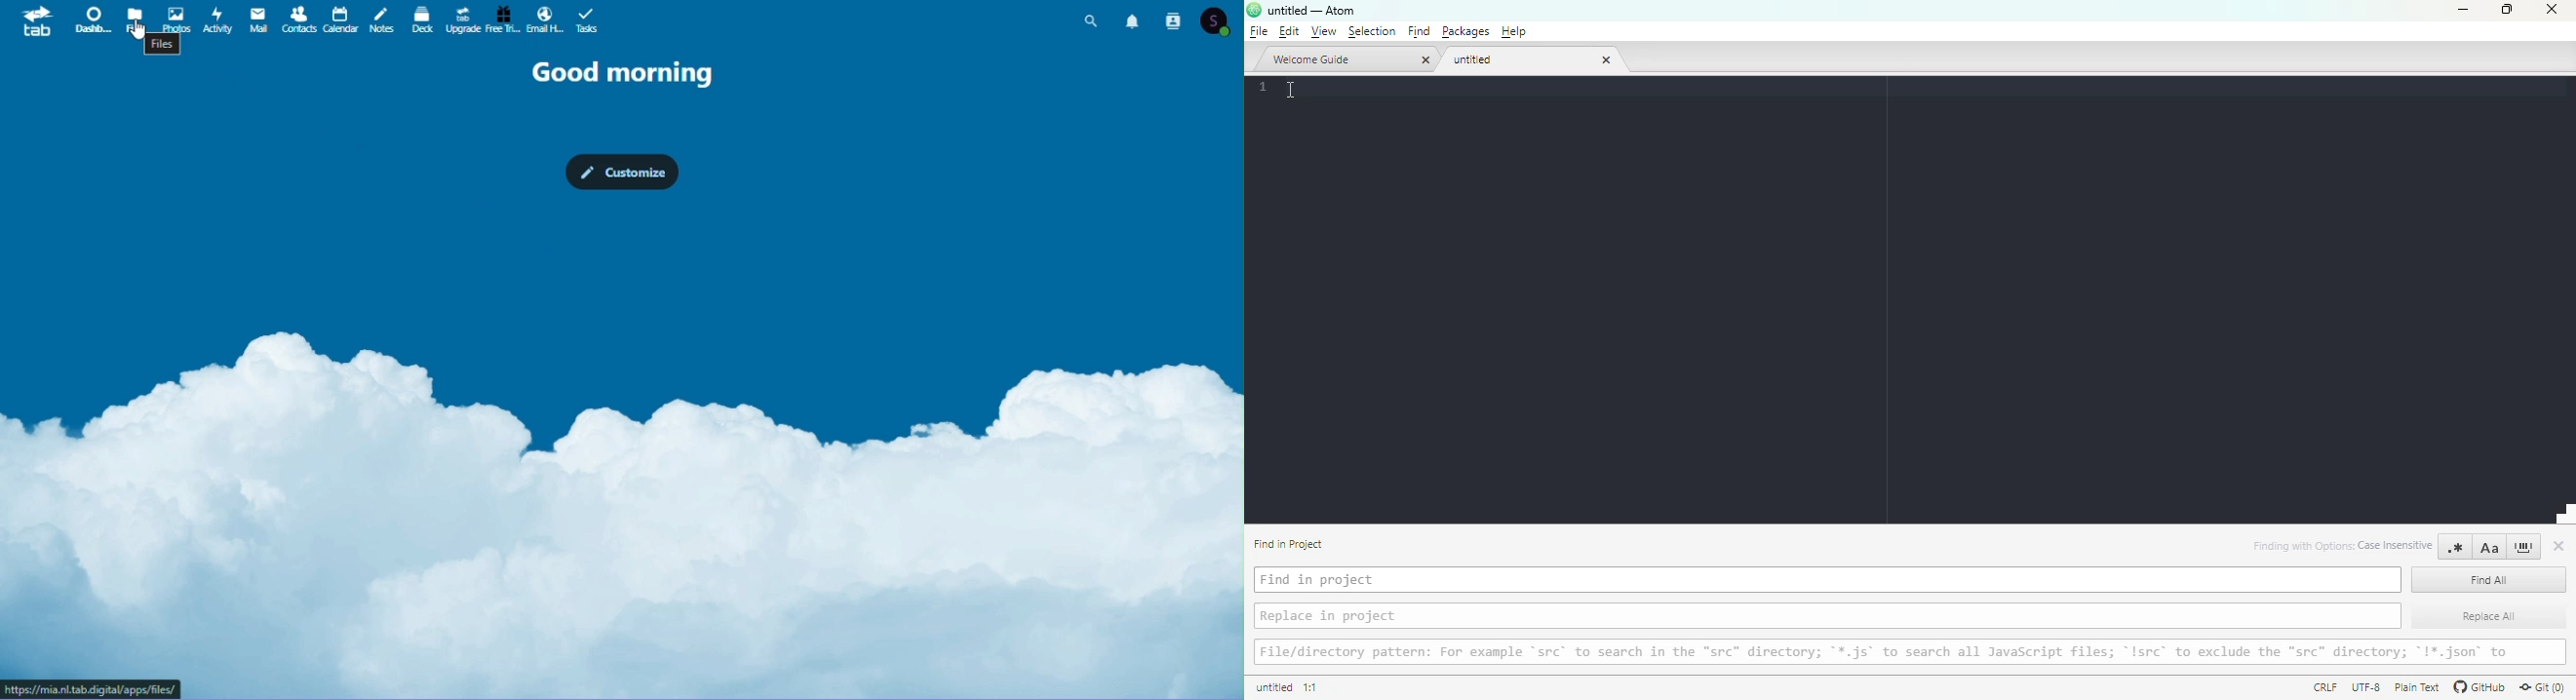 This screenshot has width=2576, height=700. What do you see at coordinates (92, 18) in the screenshot?
I see `dashboard` at bounding box center [92, 18].